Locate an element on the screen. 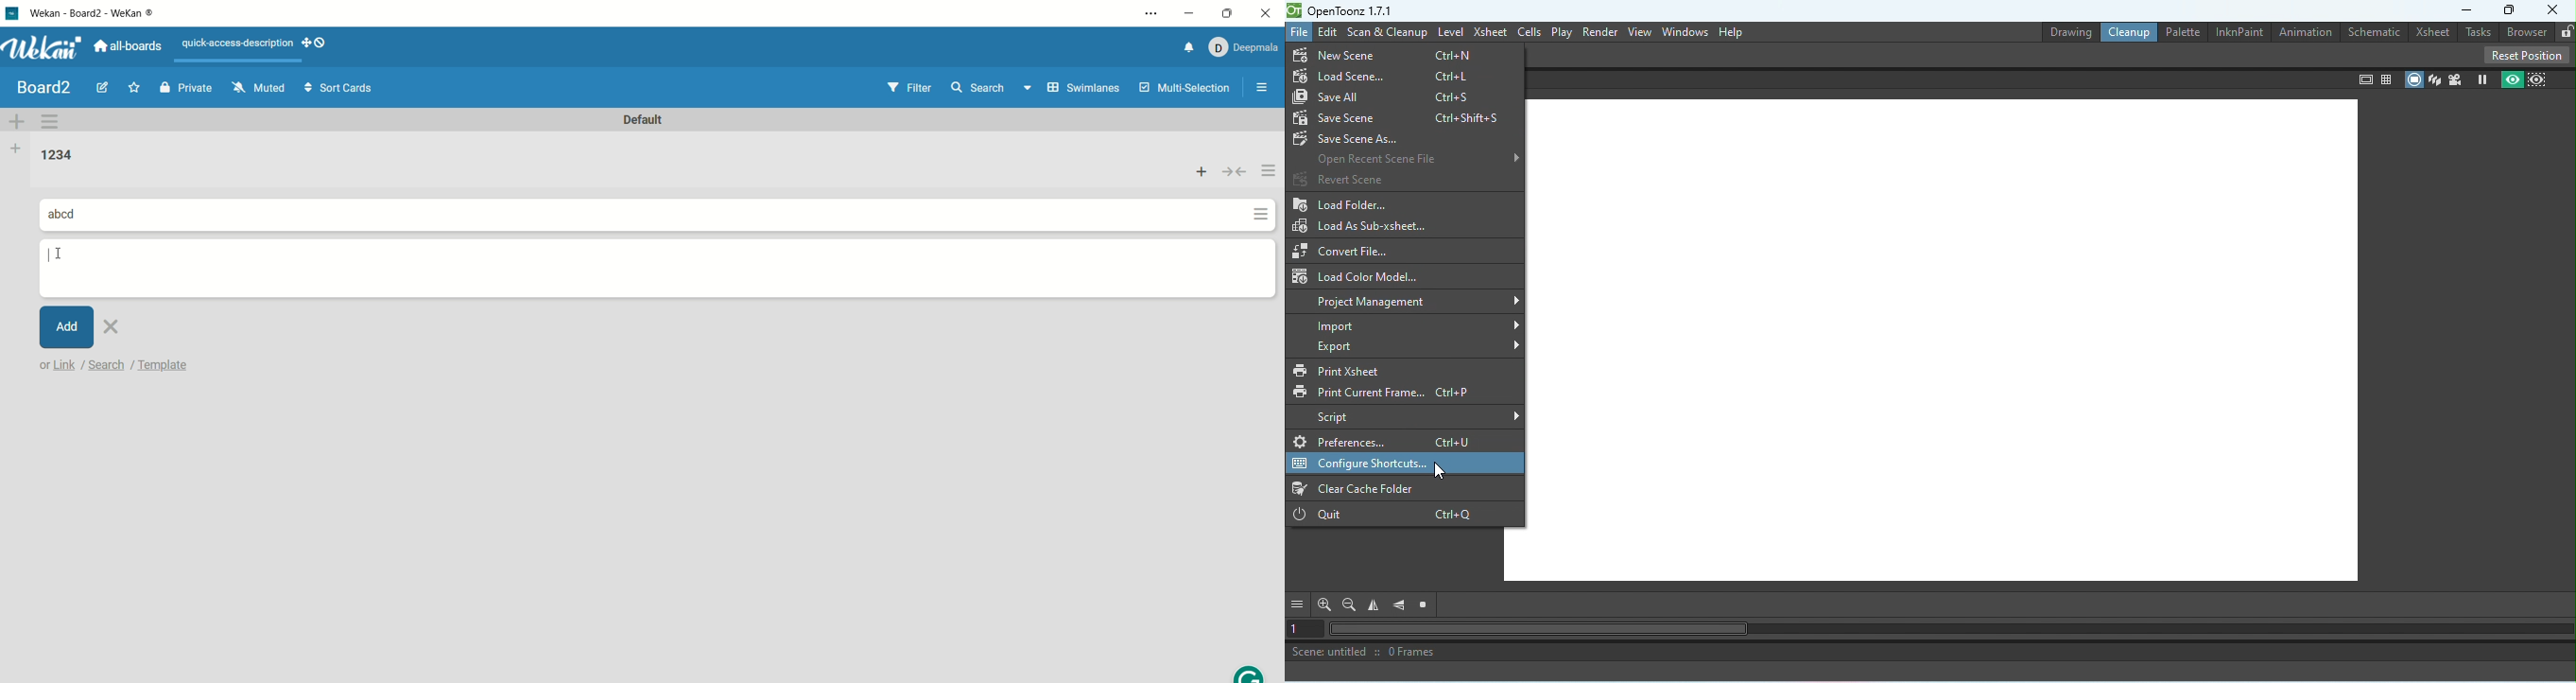 This screenshot has height=700, width=2576. Load As sub-Xsheet is located at coordinates (1368, 225).